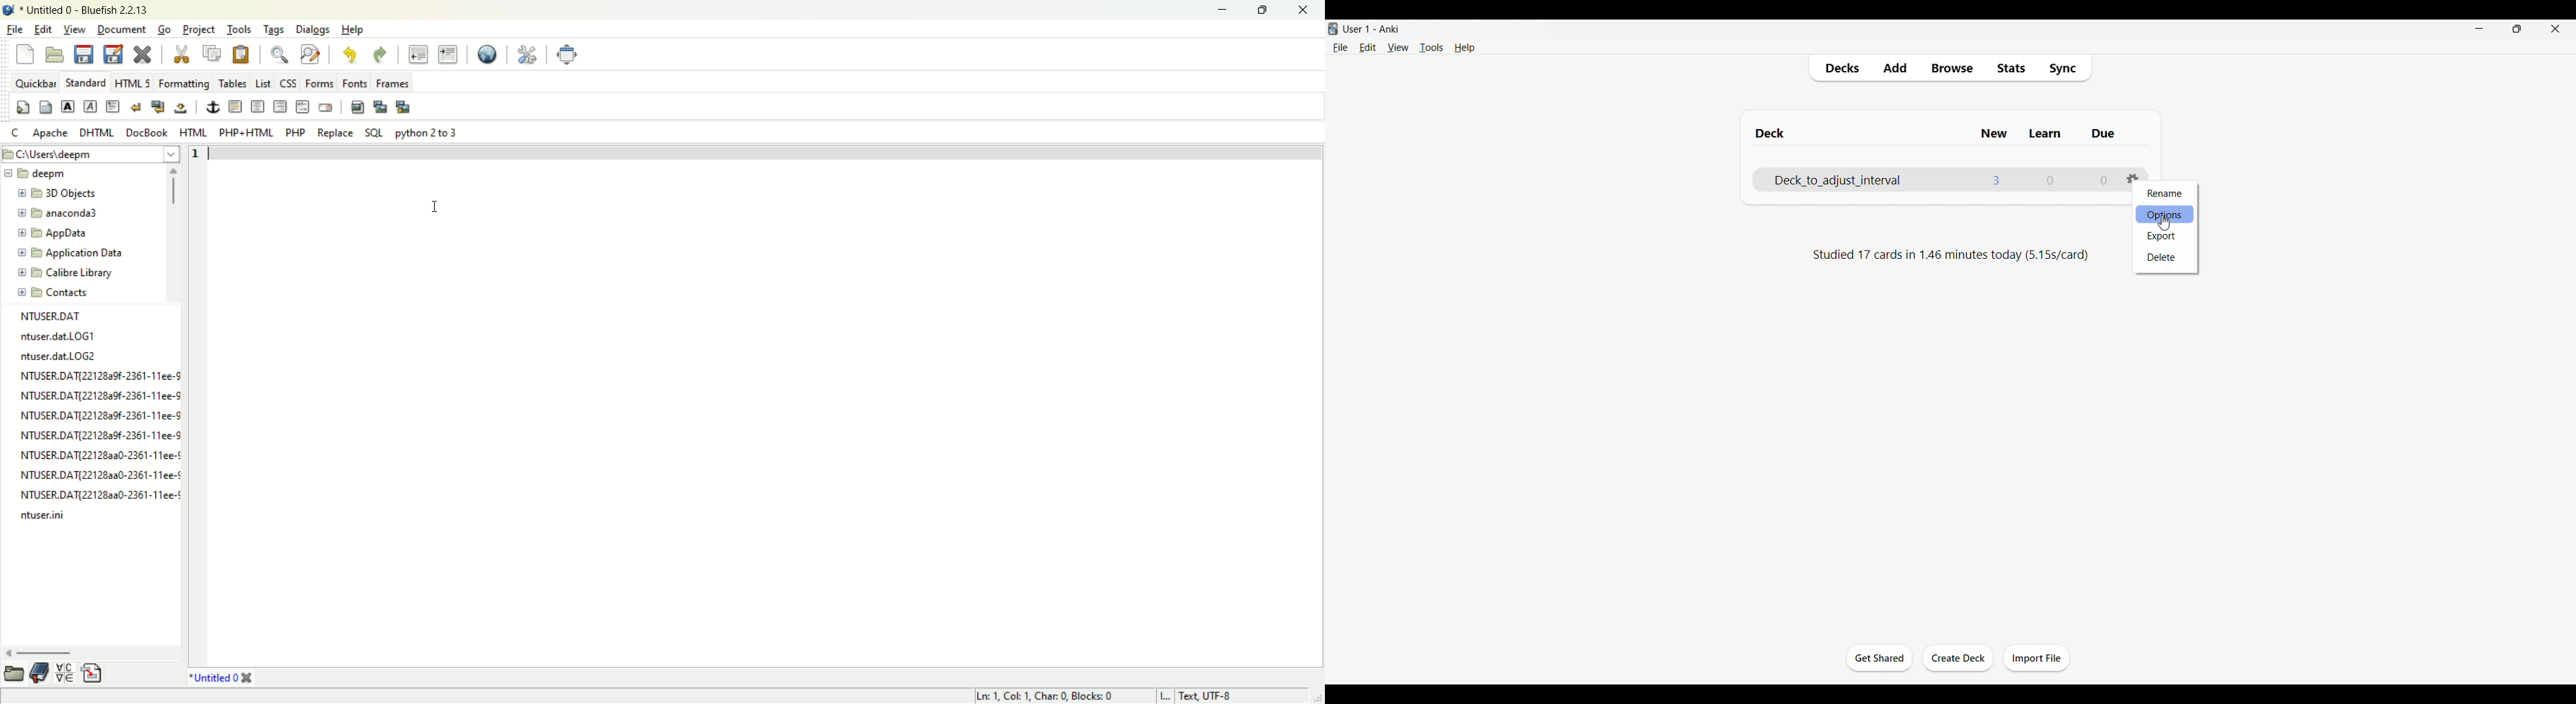  Describe the element at coordinates (2518, 29) in the screenshot. I see `Show interface in smaller tab` at that location.